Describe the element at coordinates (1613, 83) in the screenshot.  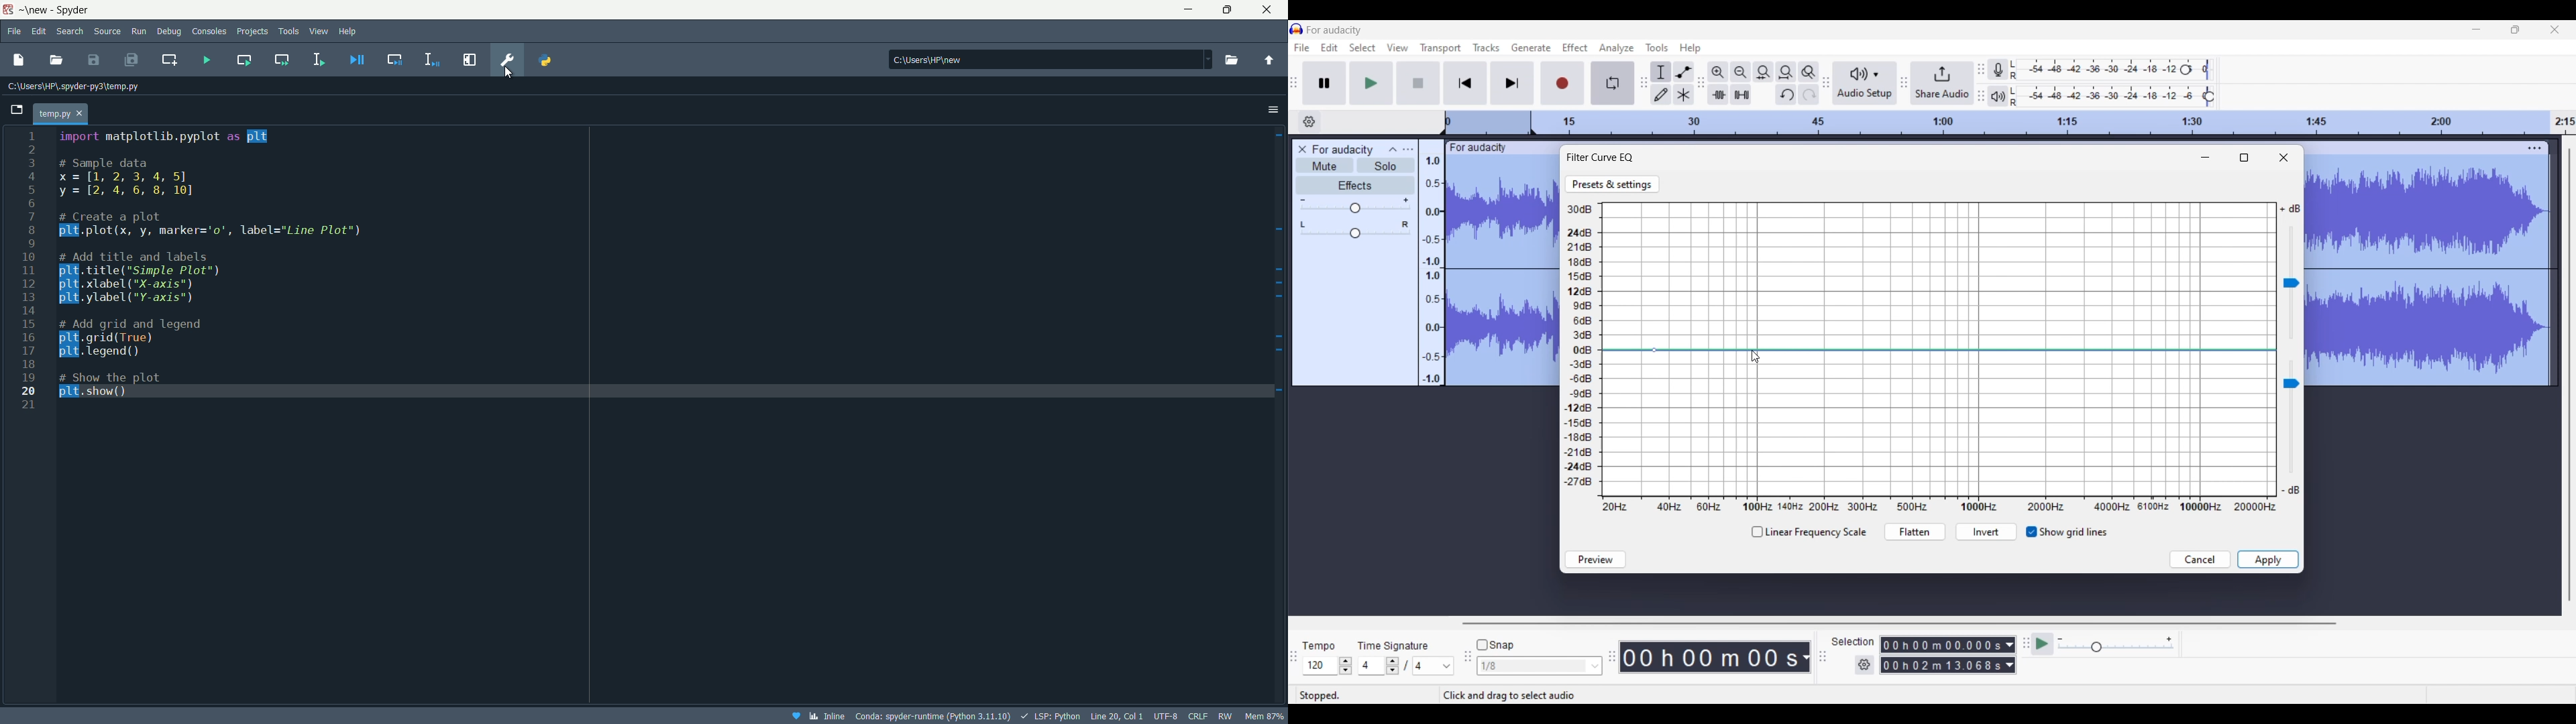
I see `Enable looping` at that location.